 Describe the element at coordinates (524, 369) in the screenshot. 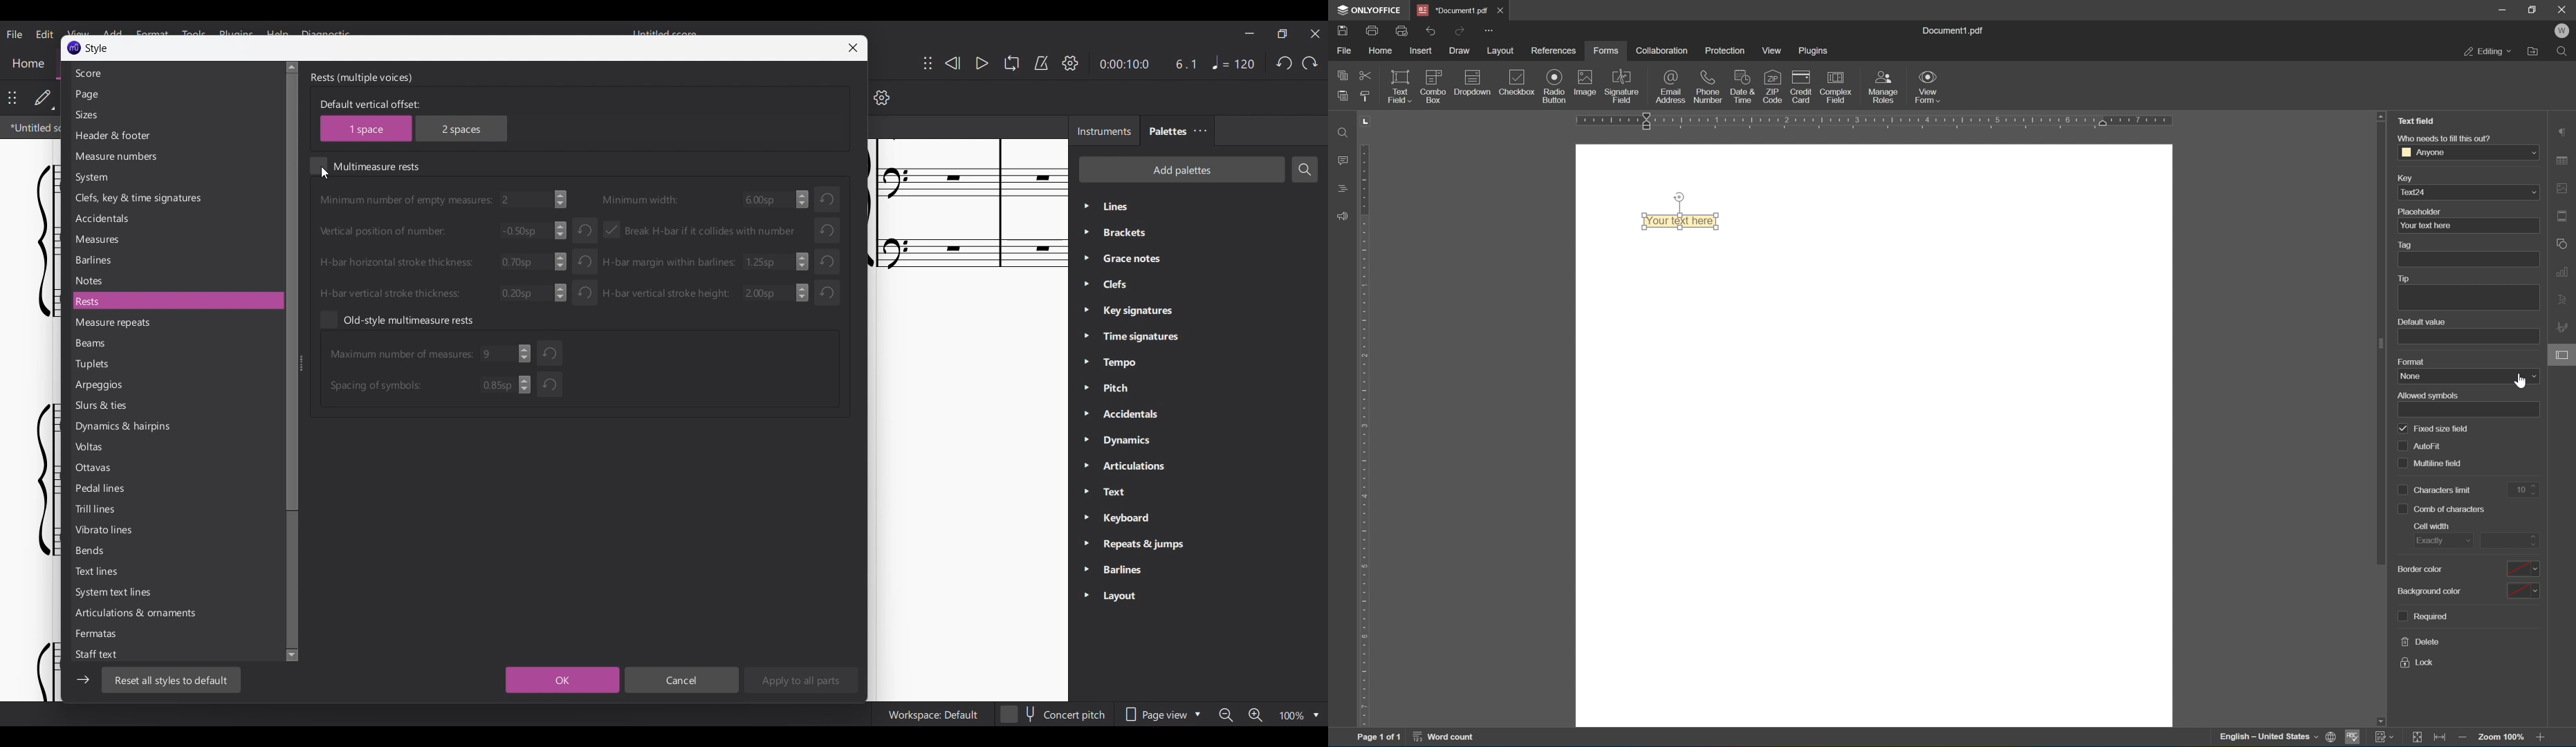

I see `Increase/Decrease respective inputs` at that location.